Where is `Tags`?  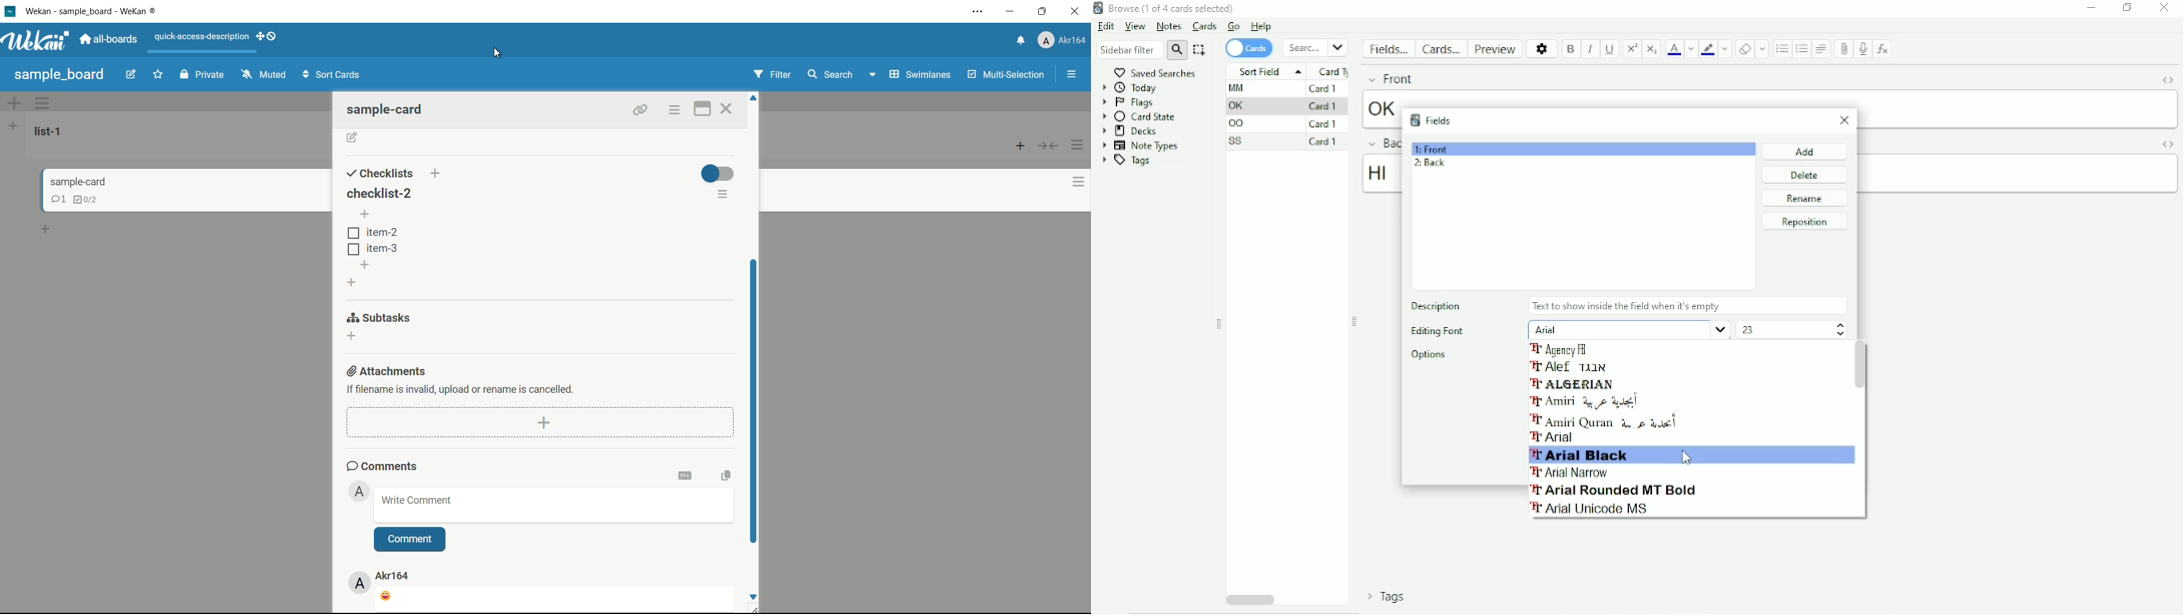 Tags is located at coordinates (1382, 599).